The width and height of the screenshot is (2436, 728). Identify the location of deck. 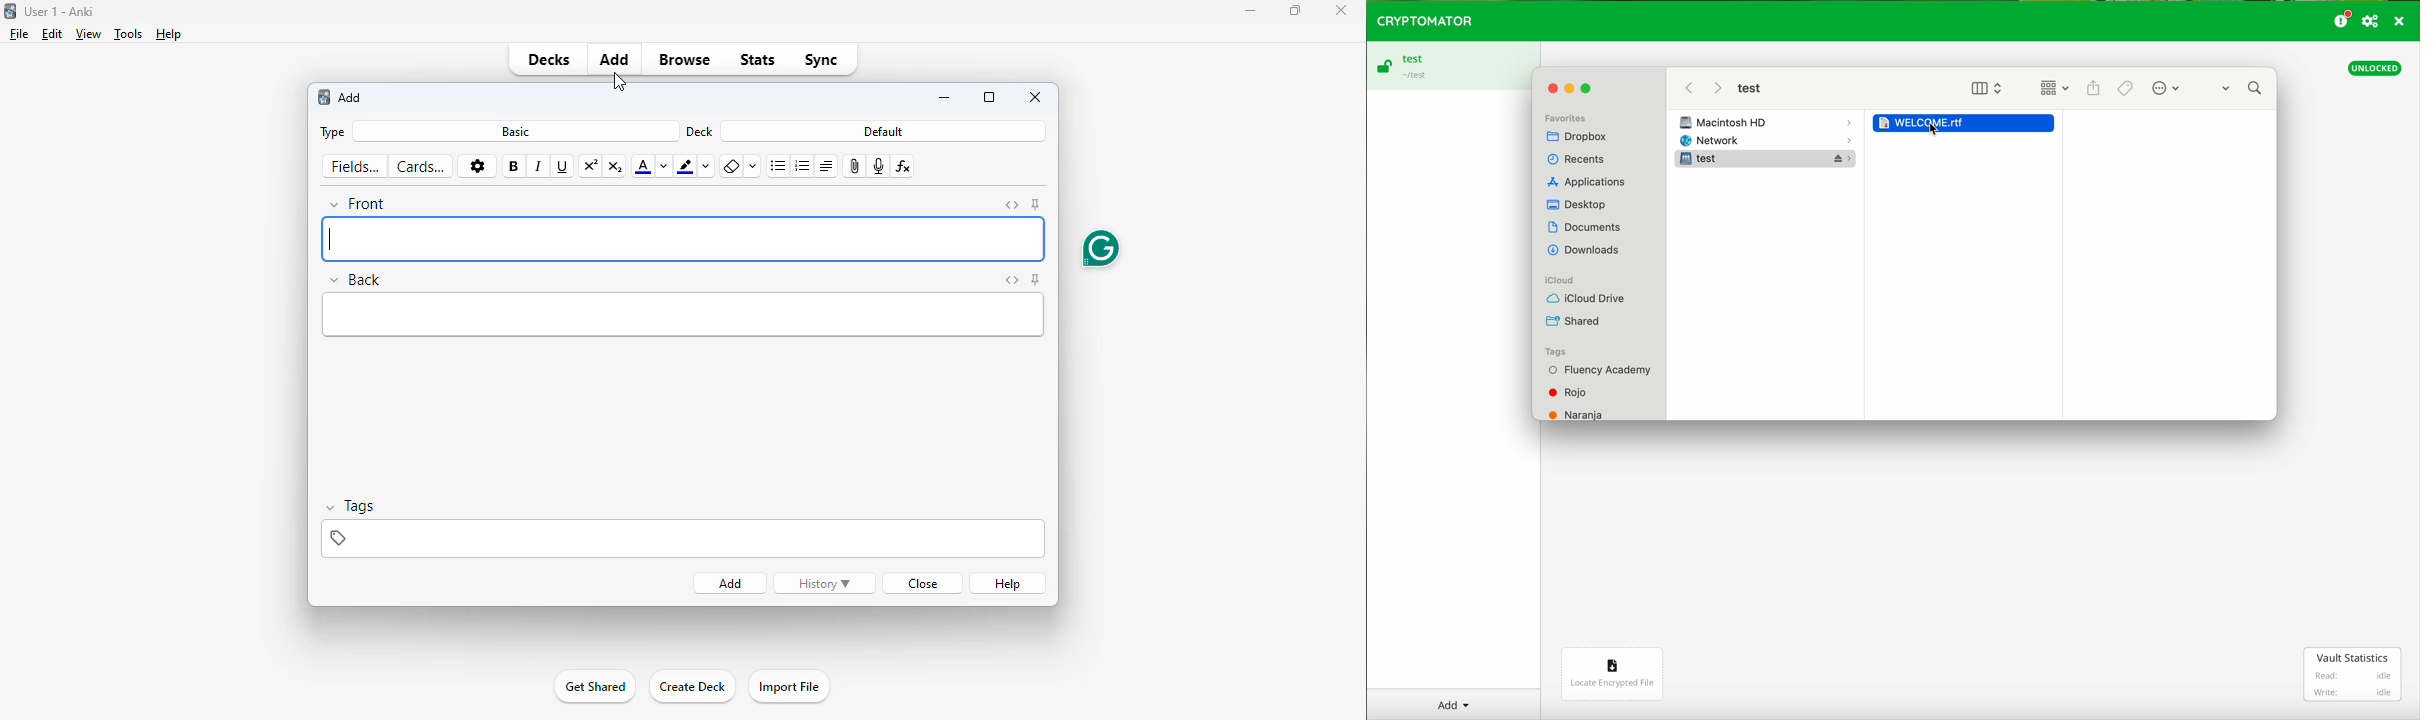
(700, 131).